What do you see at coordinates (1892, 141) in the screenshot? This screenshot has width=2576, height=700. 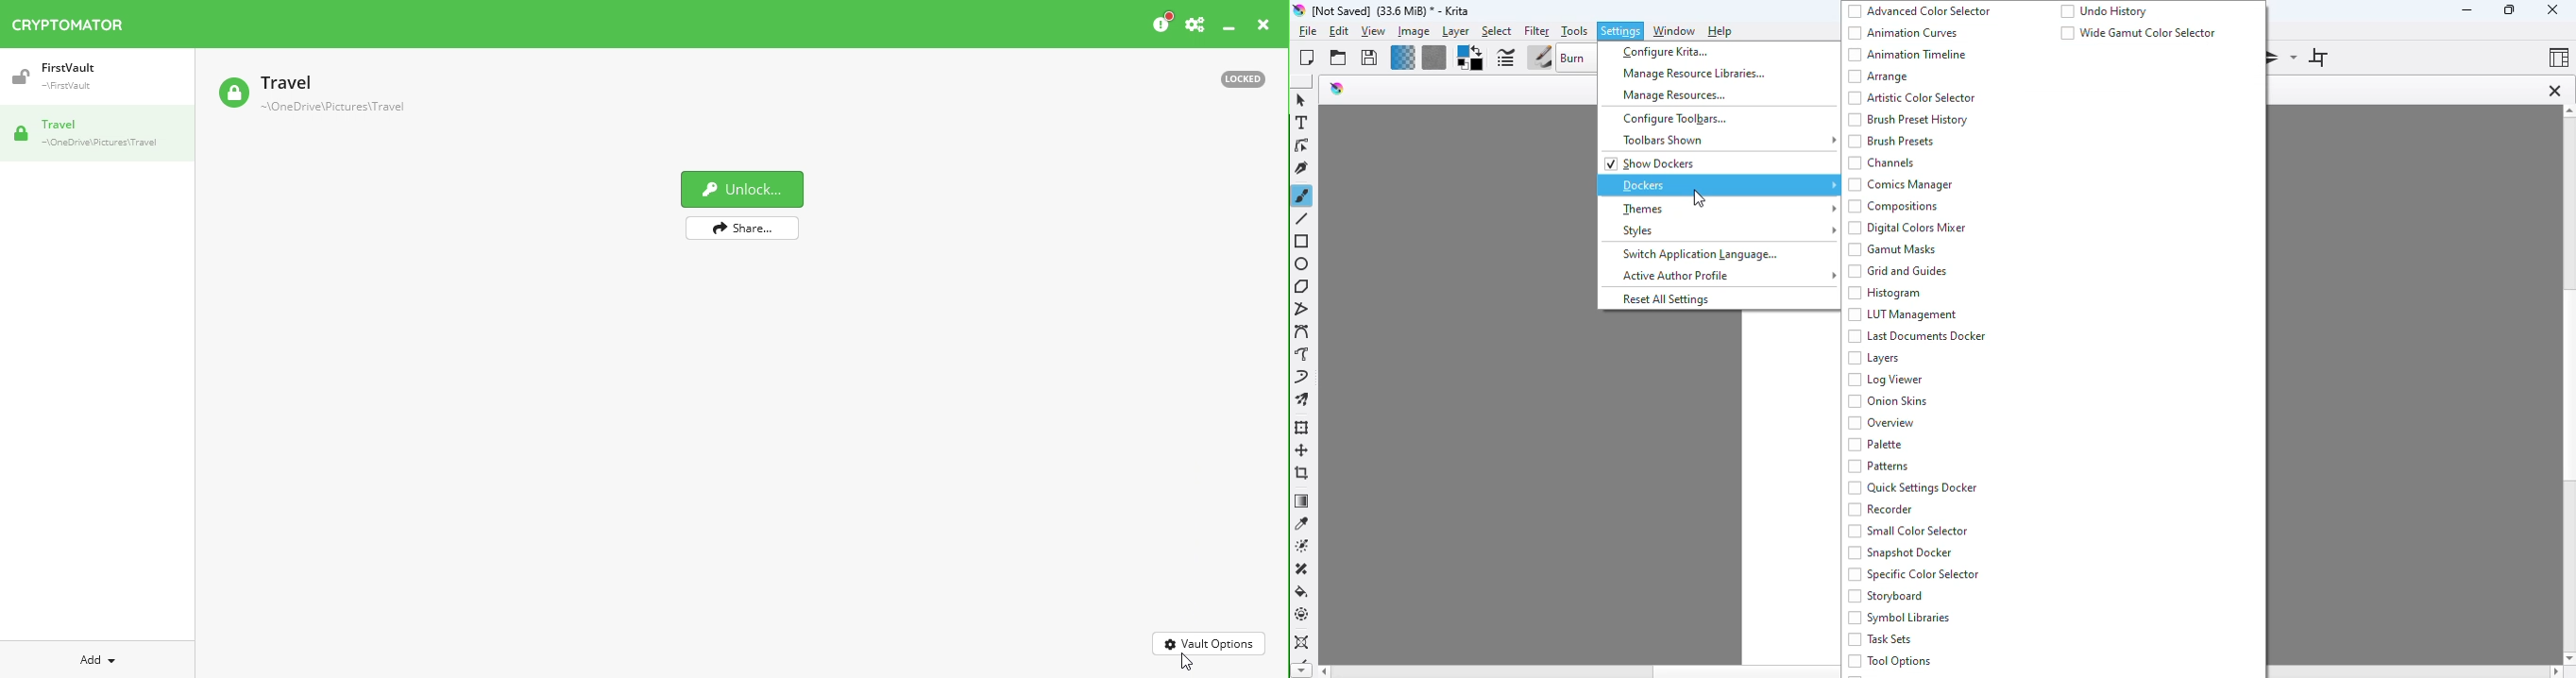 I see `brush presets` at bounding box center [1892, 141].